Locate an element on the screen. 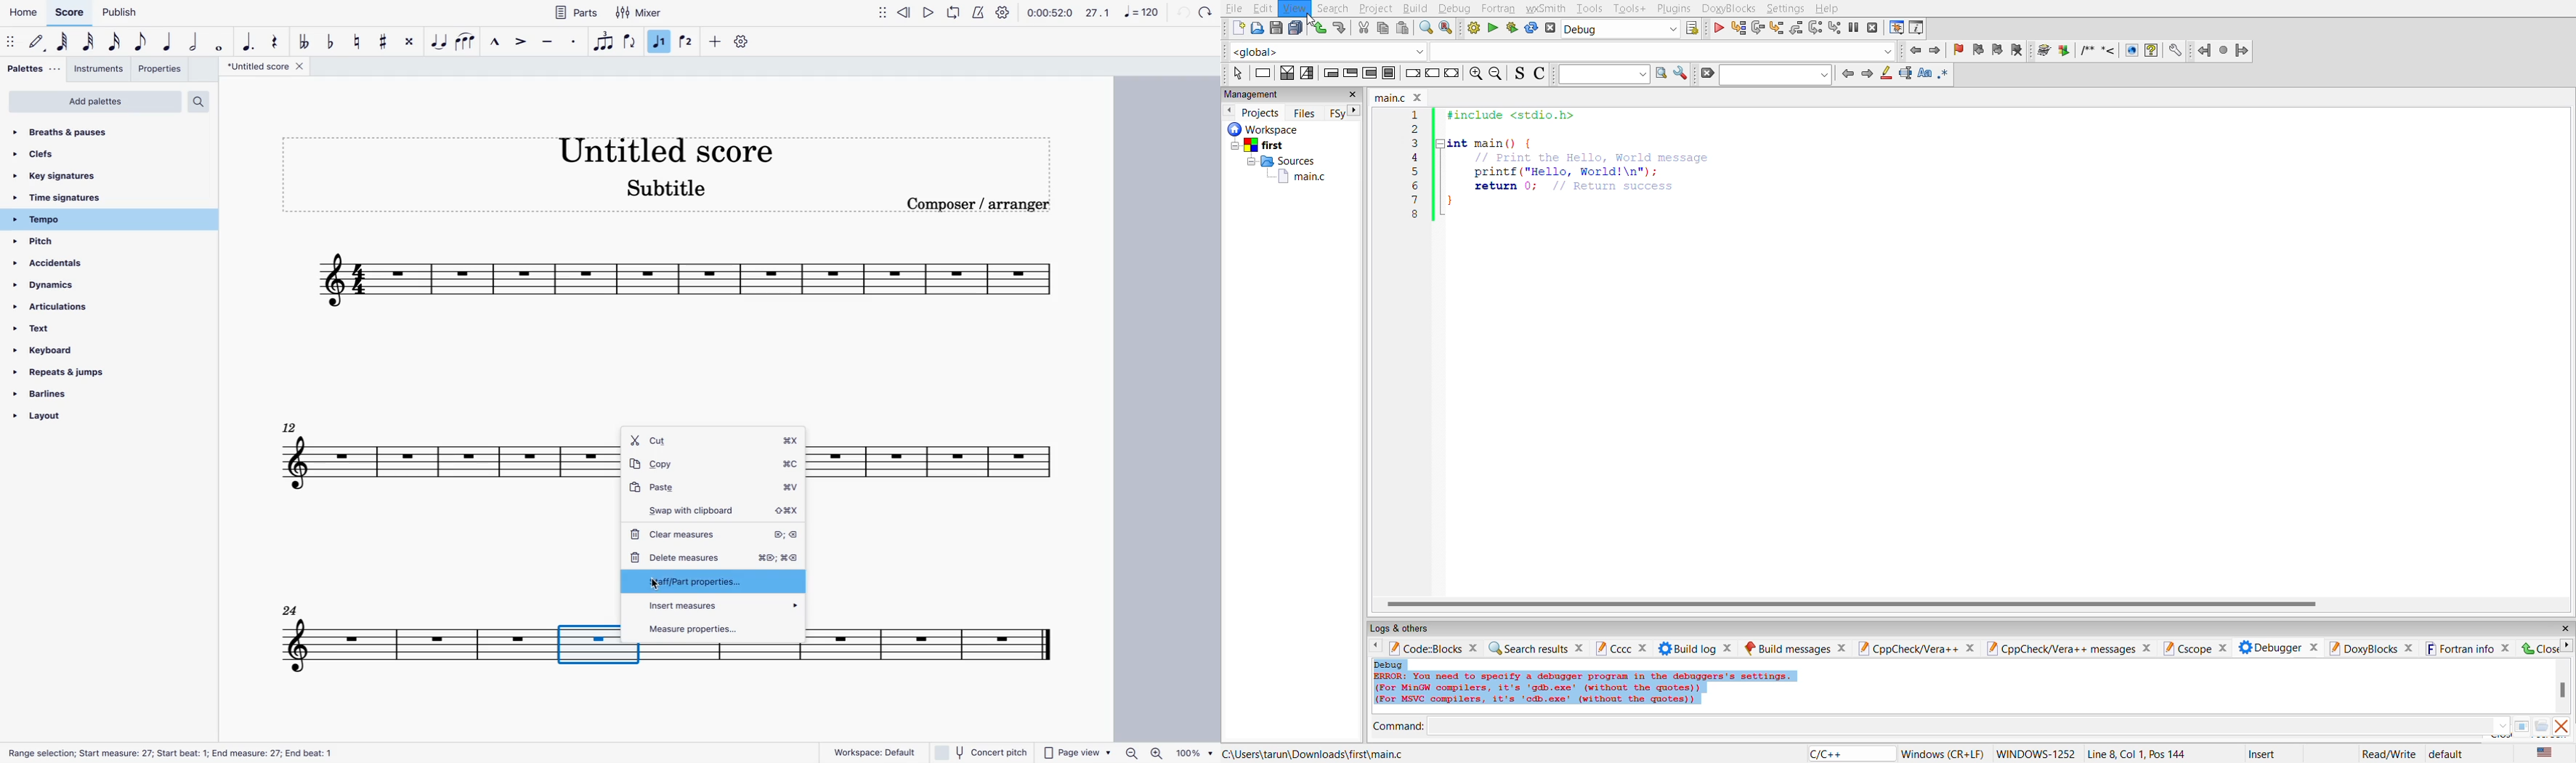 The image size is (2576, 784). augmentative dot is located at coordinates (250, 42).